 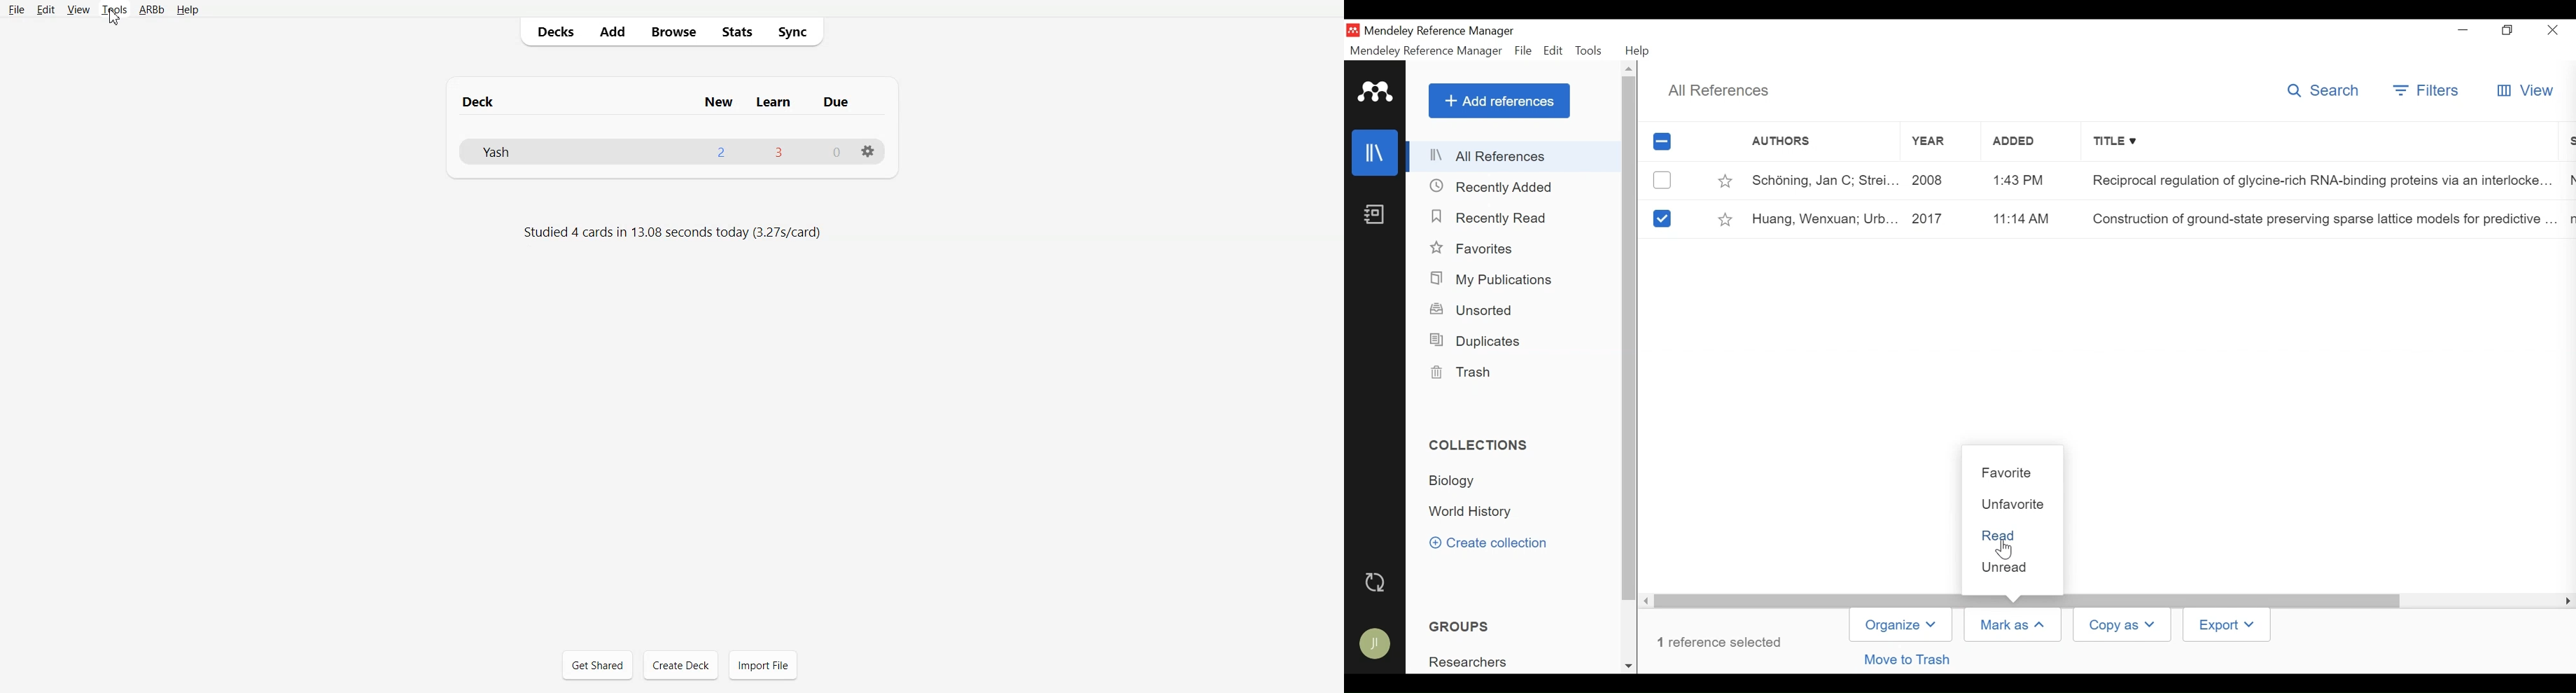 What do you see at coordinates (668, 98) in the screenshot?
I see `Deck New Learn Due` at bounding box center [668, 98].